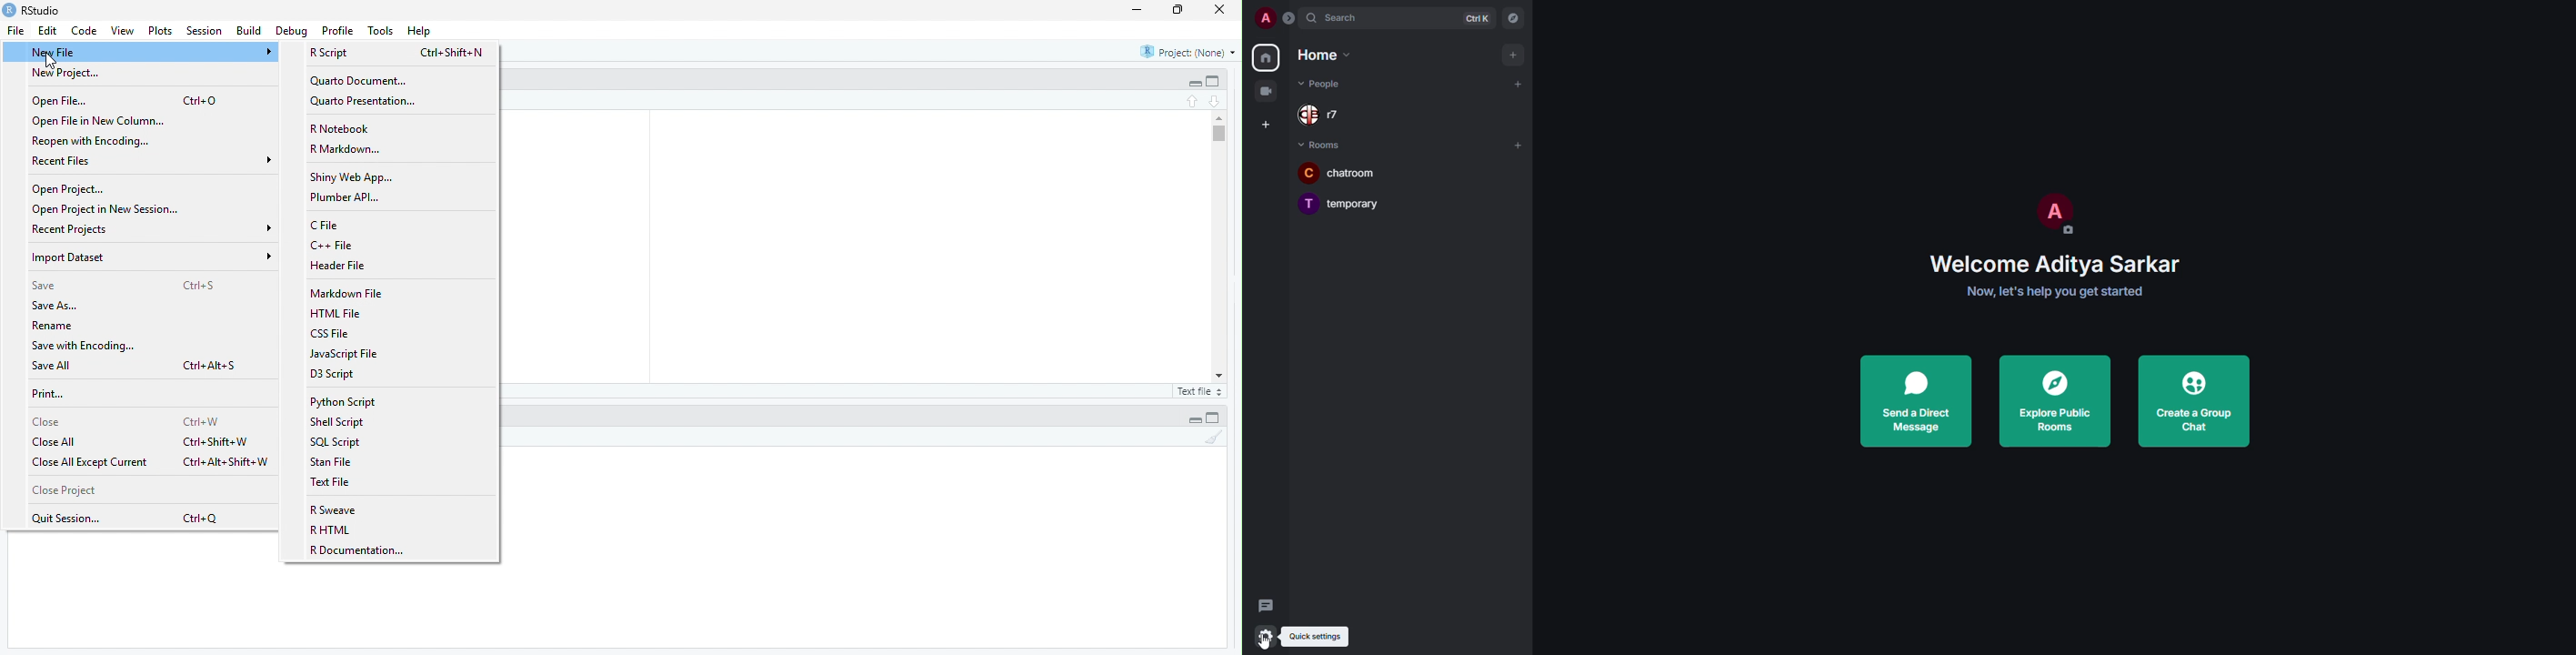  What do you see at coordinates (329, 53) in the screenshot?
I see `R Script` at bounding box center [329, 53].